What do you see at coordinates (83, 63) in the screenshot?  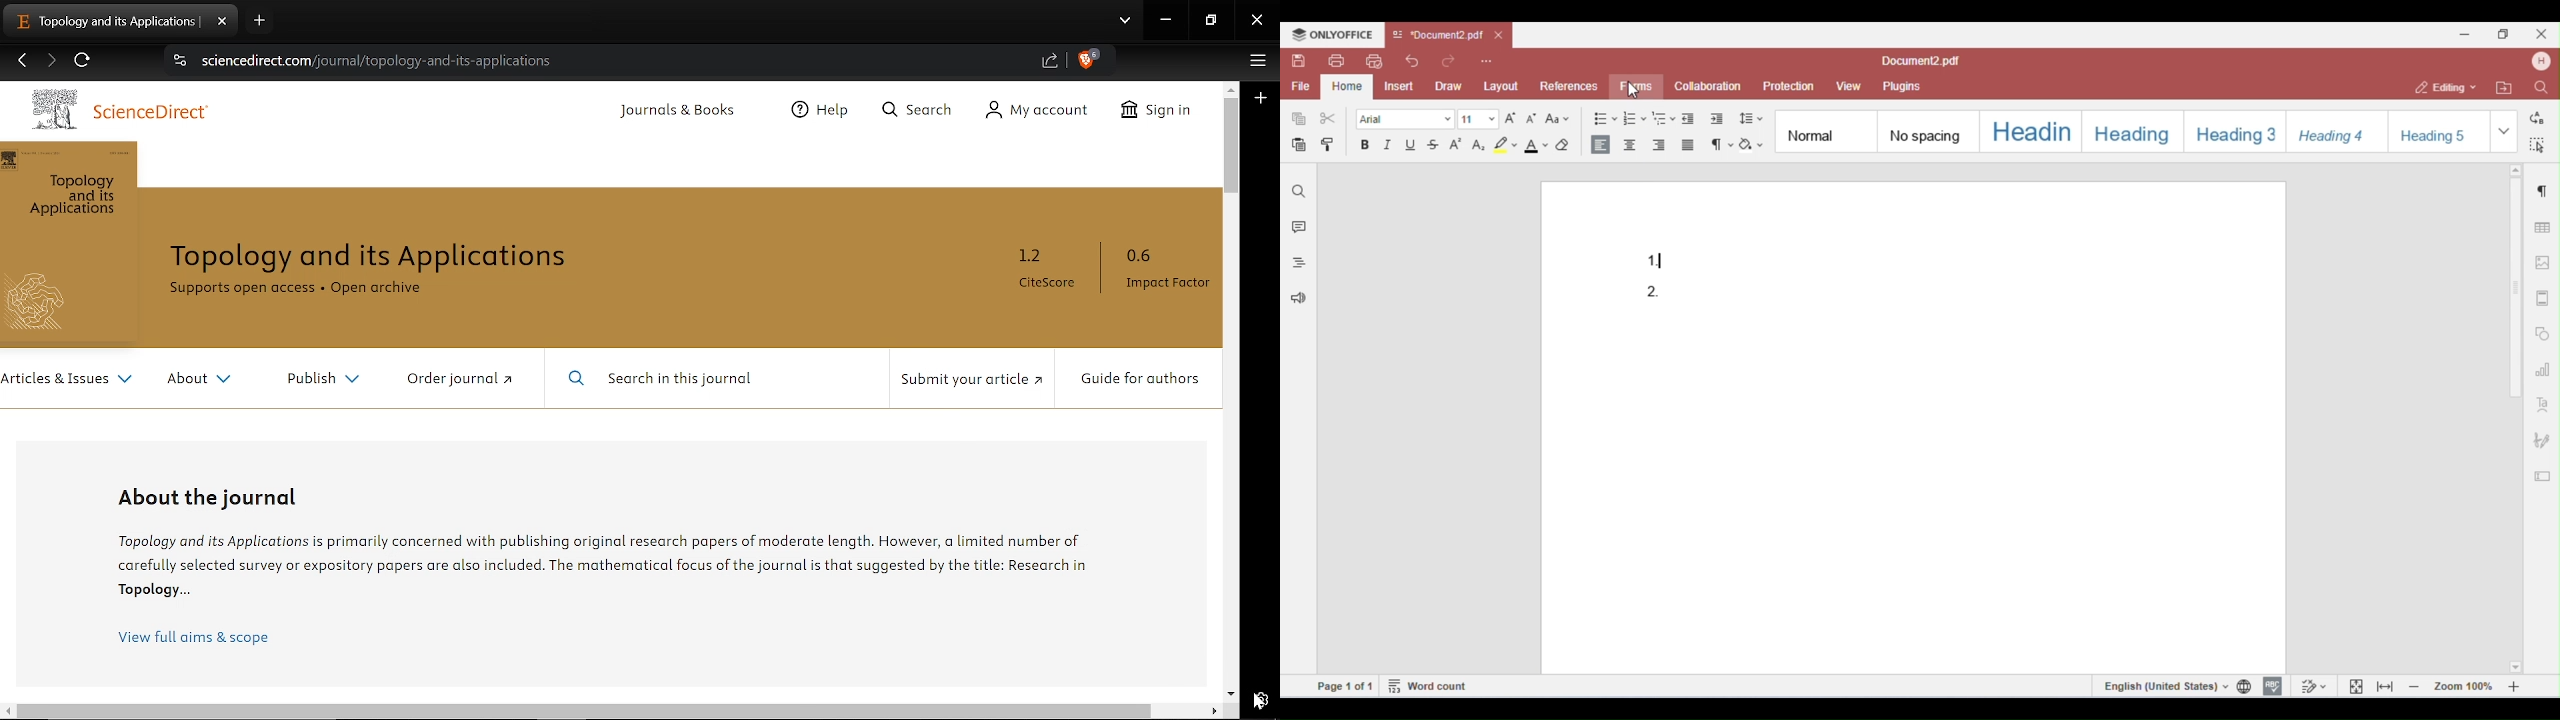 I see `Refesh` at bounding box center [83, 63].